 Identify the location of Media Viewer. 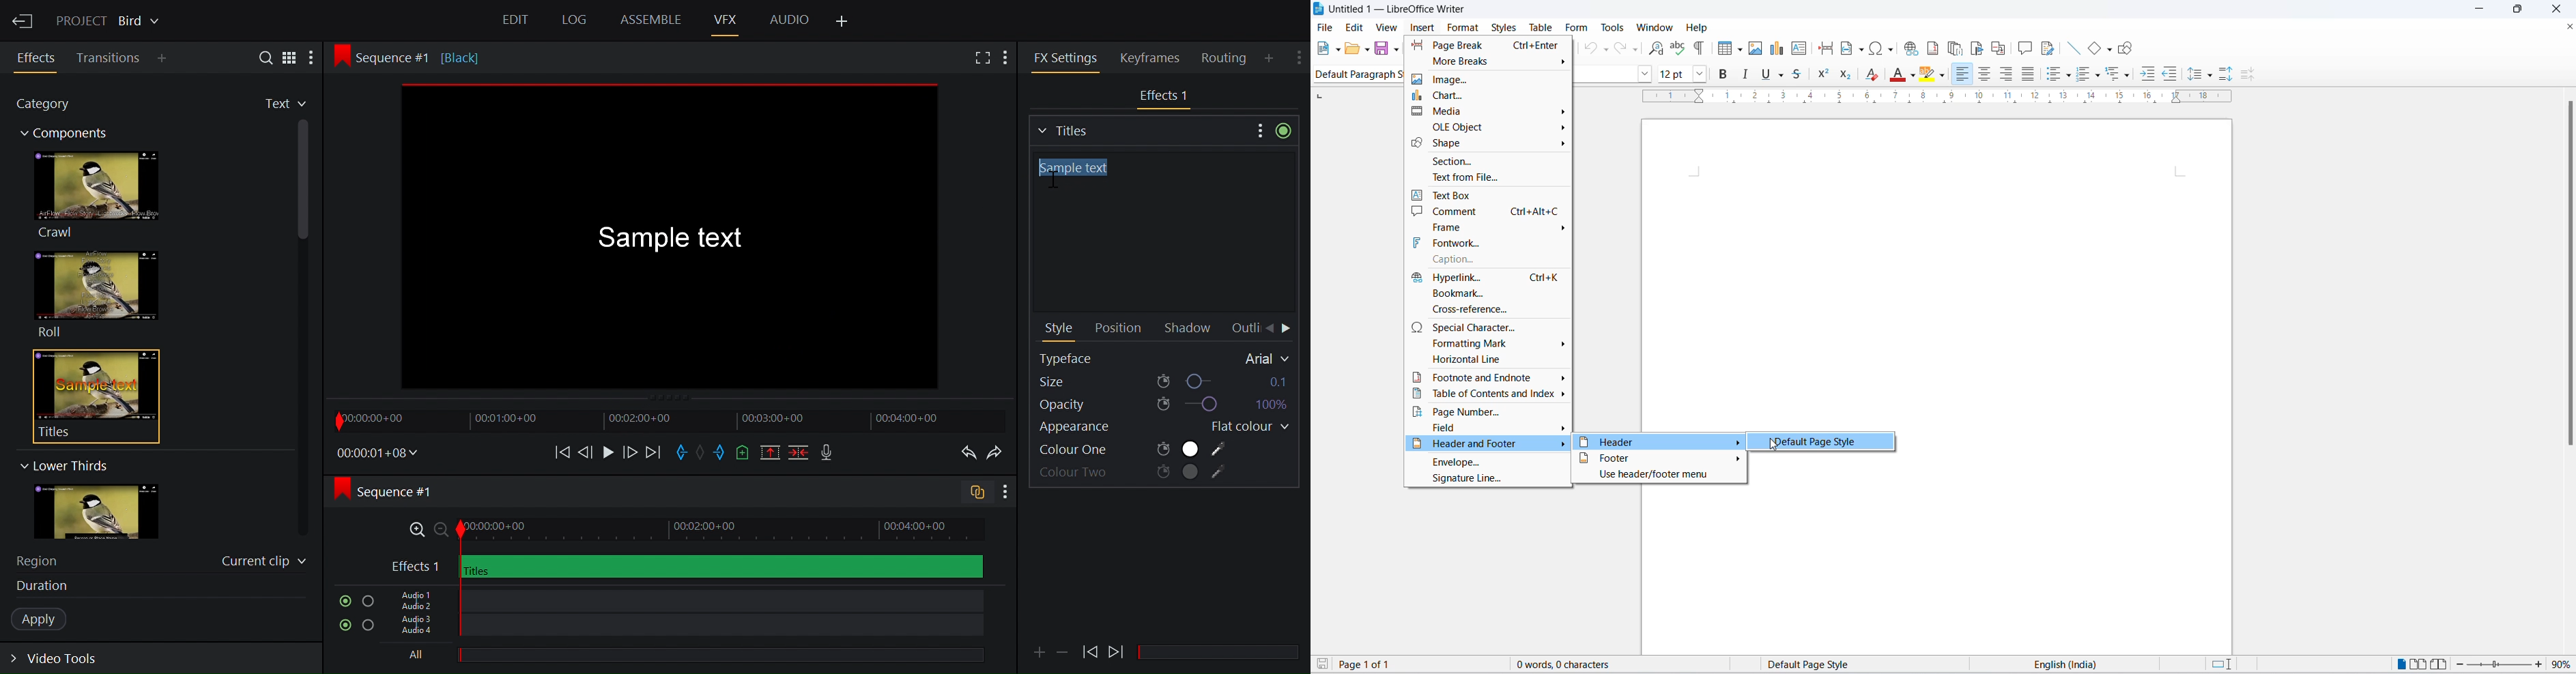
(673, 239).